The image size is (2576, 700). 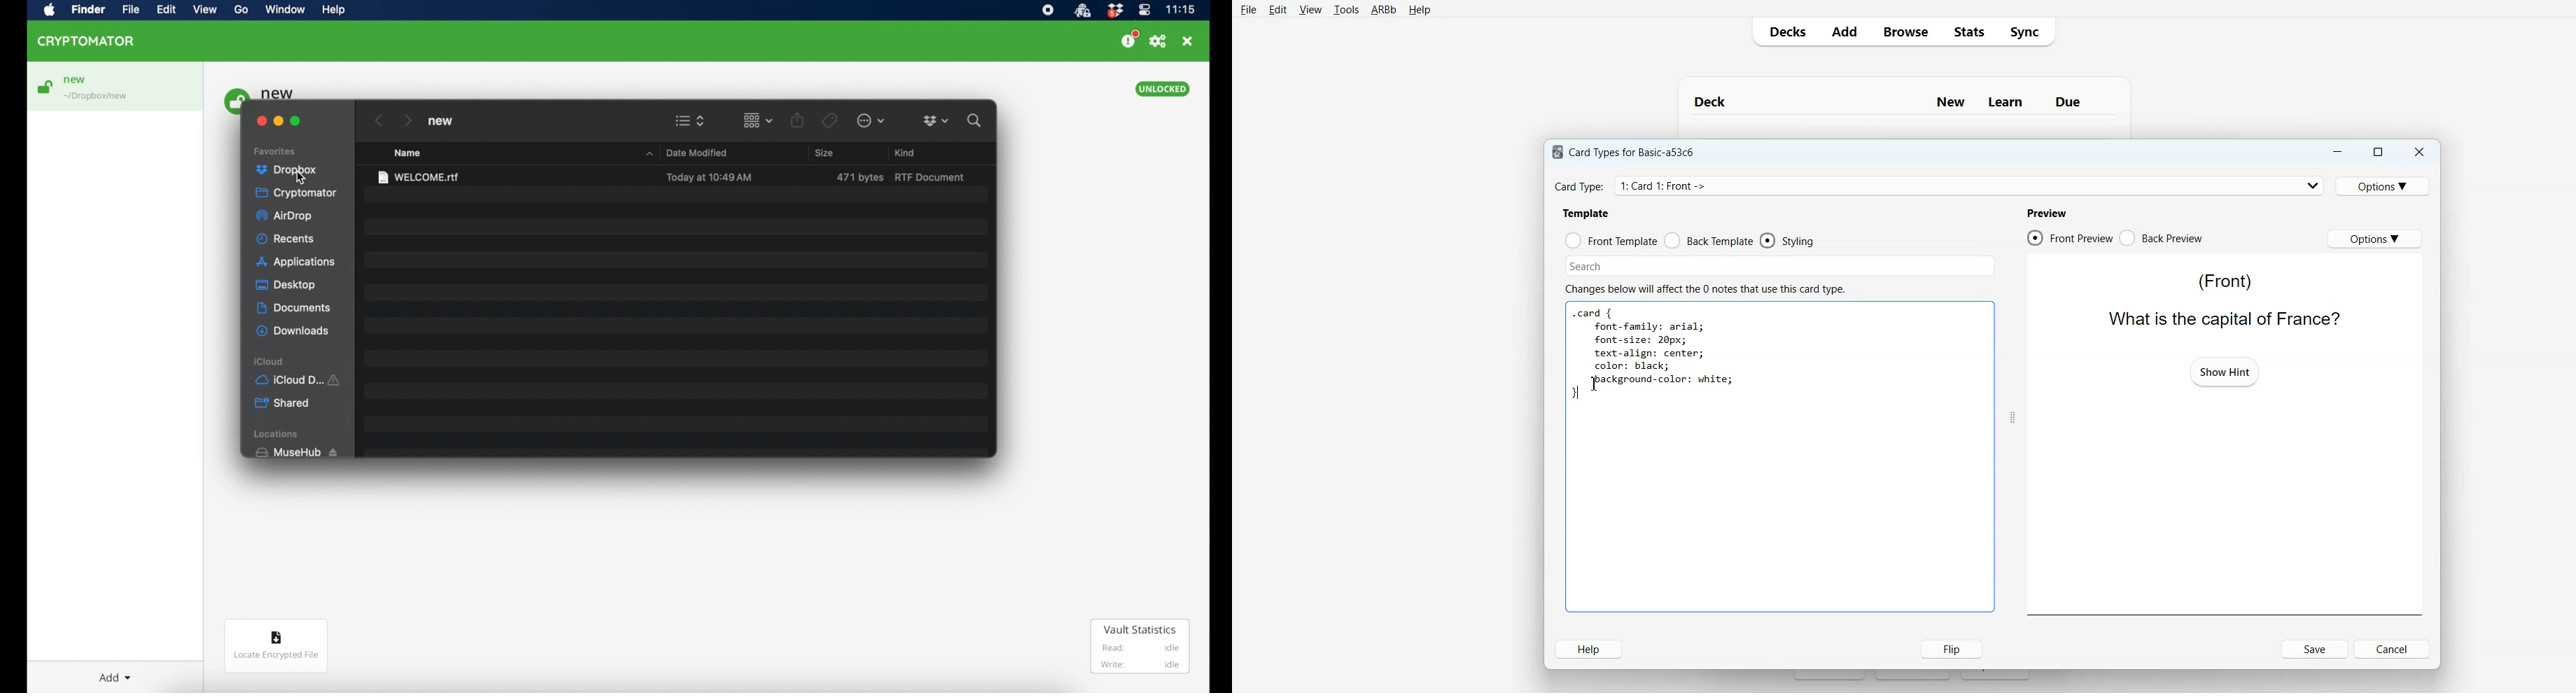 I want to click on Edit, so click(x=1278, y=10).